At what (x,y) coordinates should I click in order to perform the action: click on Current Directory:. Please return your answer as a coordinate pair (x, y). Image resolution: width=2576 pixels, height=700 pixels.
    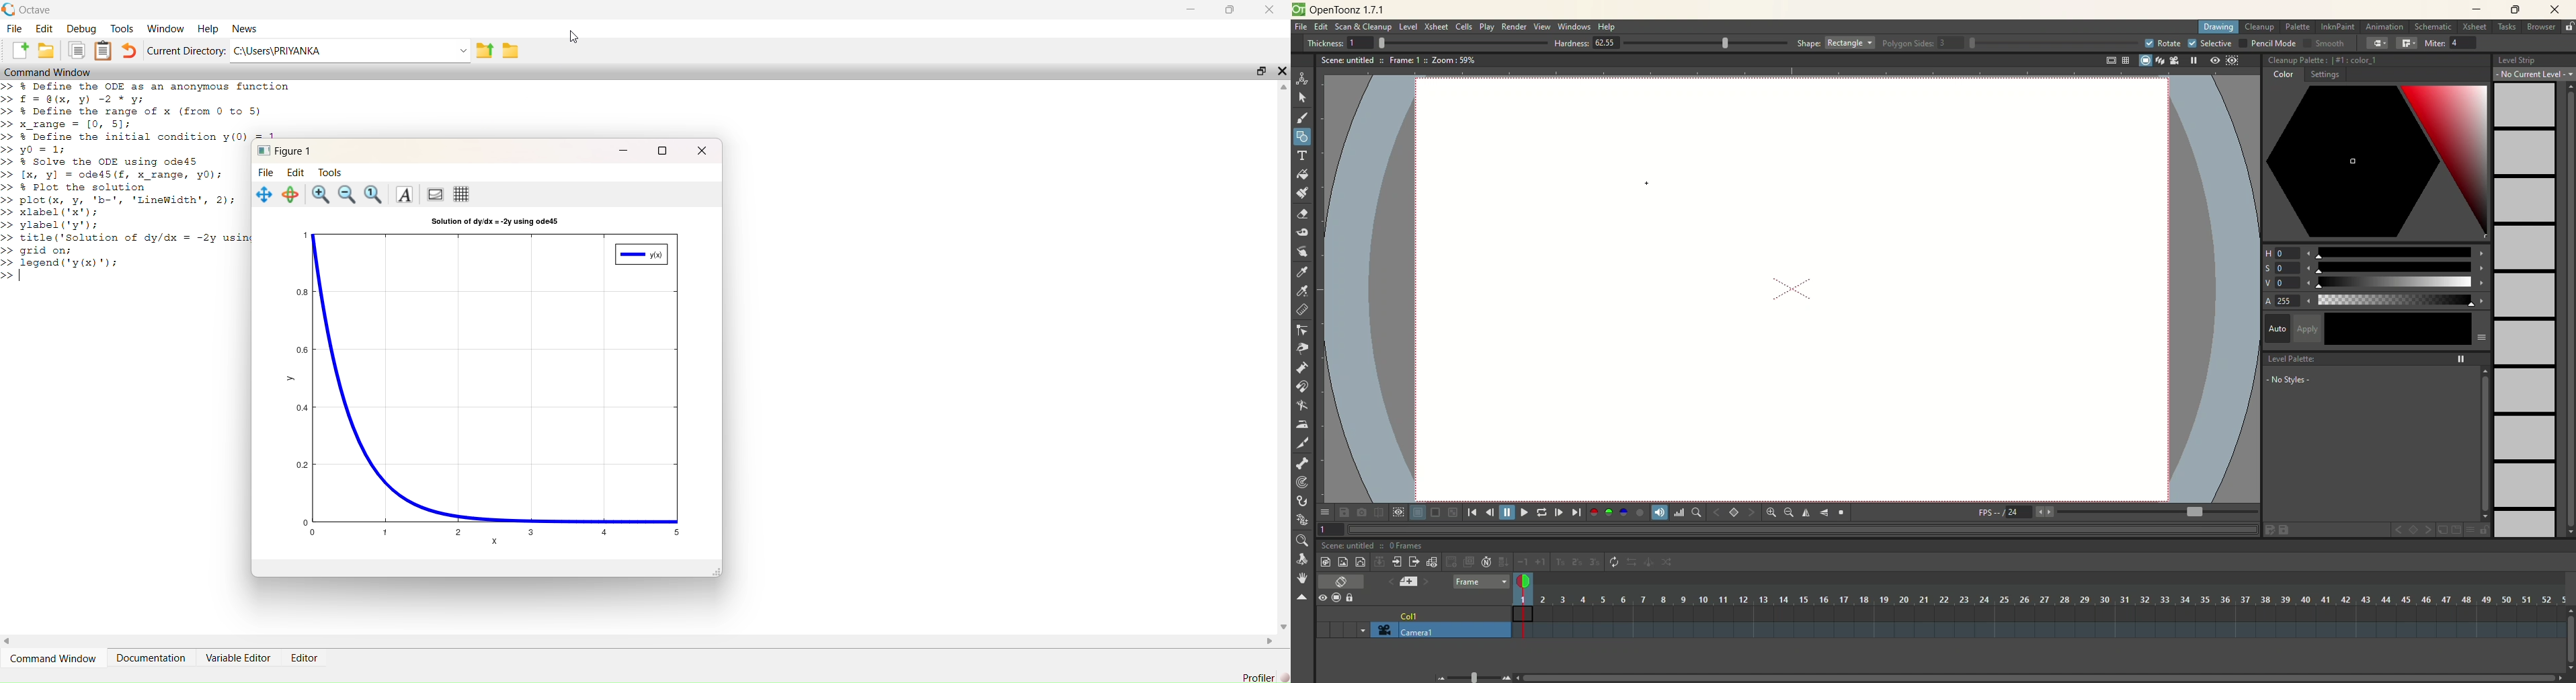
    Looking at the image, I should click on (186, 50).